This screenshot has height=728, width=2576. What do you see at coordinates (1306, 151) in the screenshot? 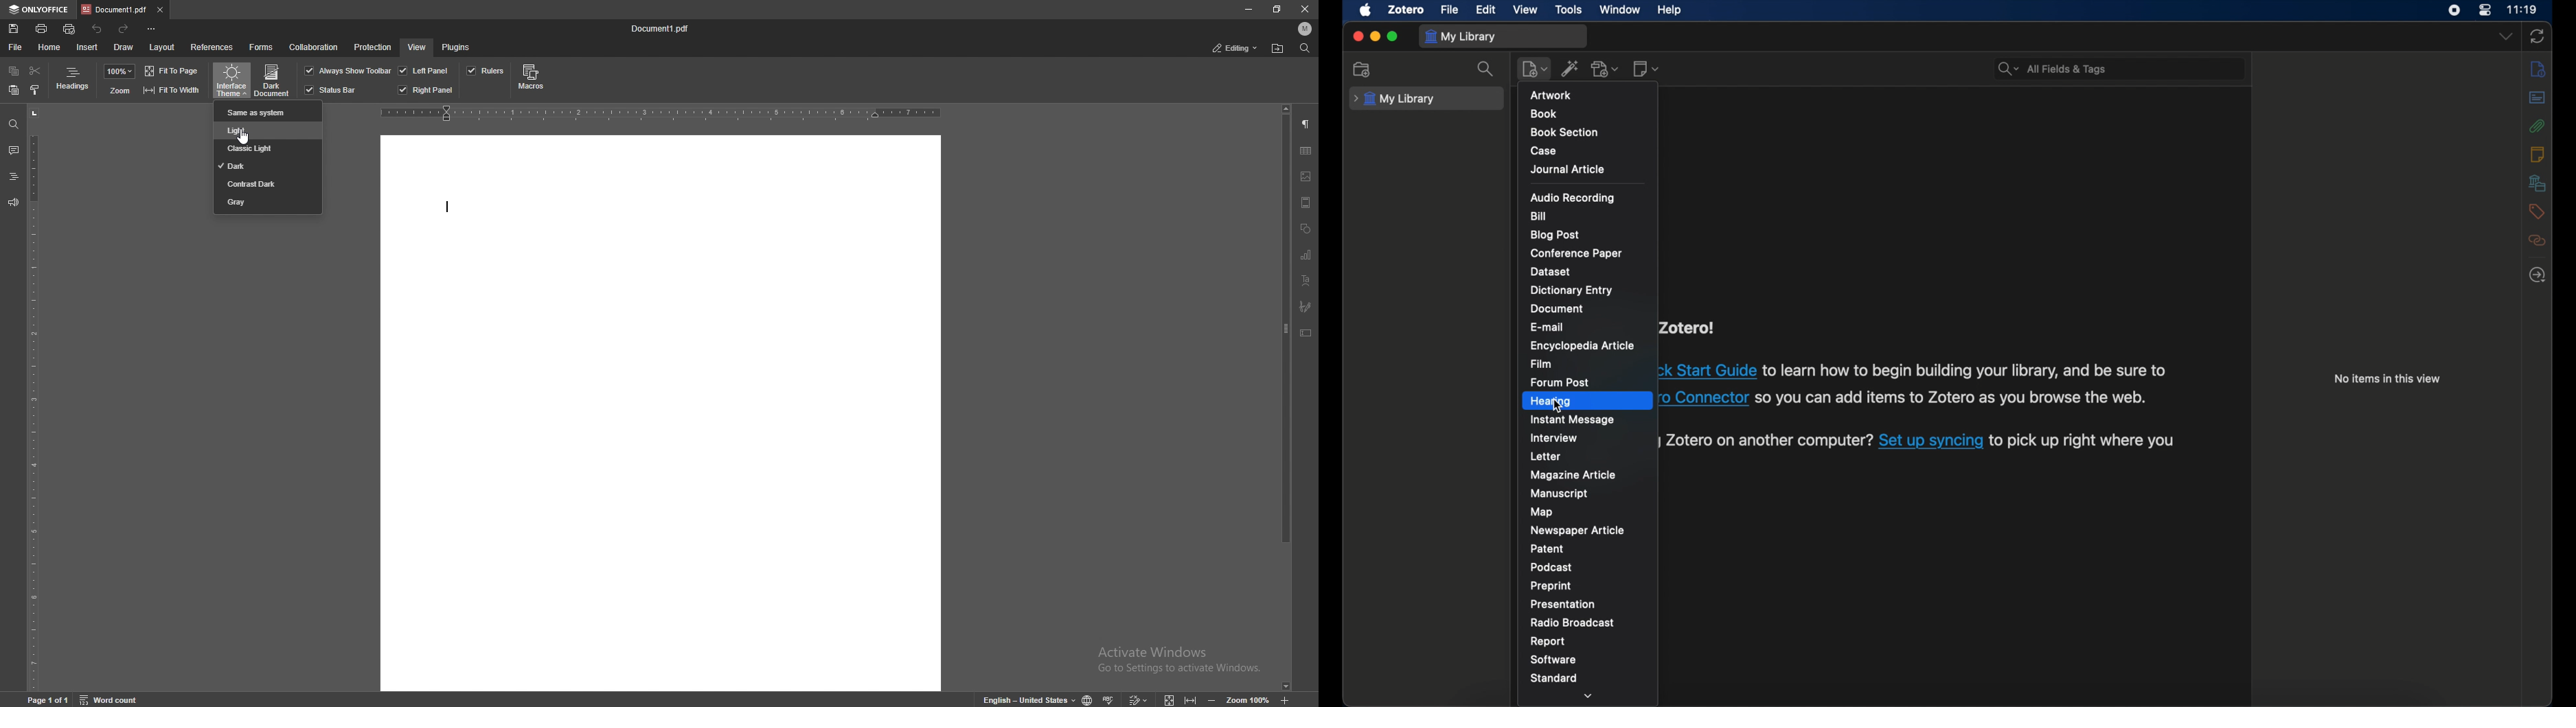
I see `table` at bounding box center [1306, 151].